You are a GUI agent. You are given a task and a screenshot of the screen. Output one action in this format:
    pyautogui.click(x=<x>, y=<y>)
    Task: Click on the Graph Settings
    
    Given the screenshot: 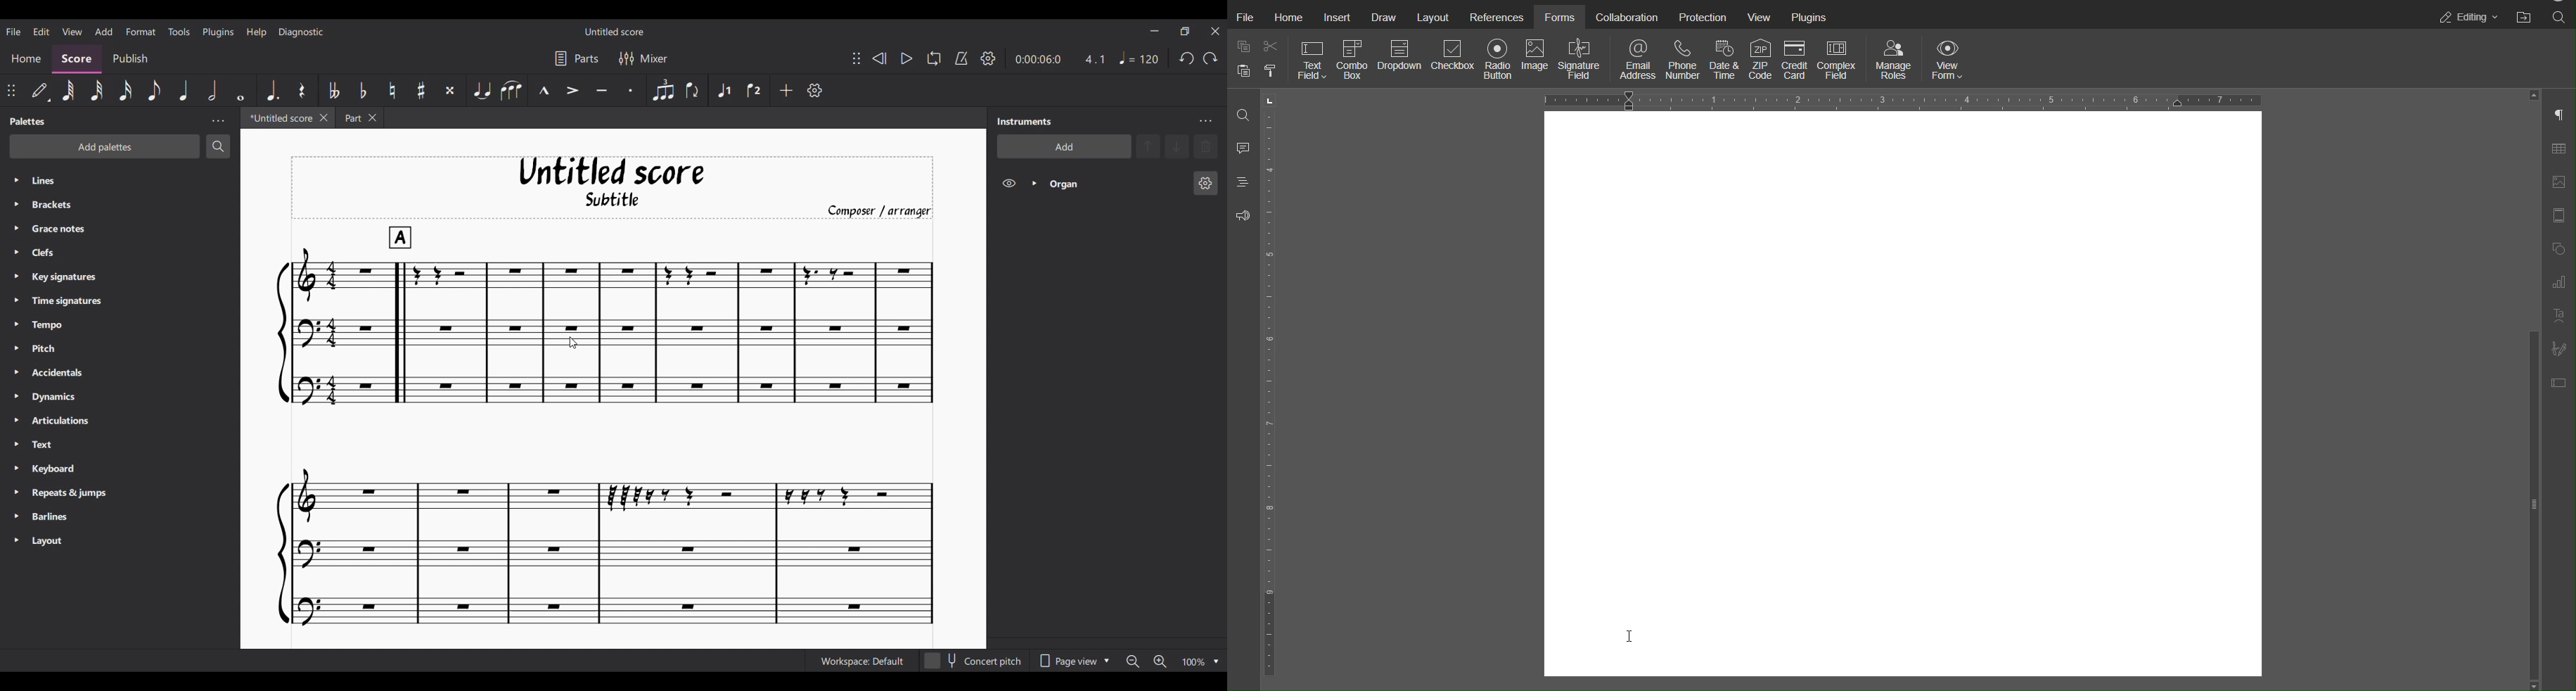 What is the action you would take?
    pyautogui.click(x=2558, y=282)
    